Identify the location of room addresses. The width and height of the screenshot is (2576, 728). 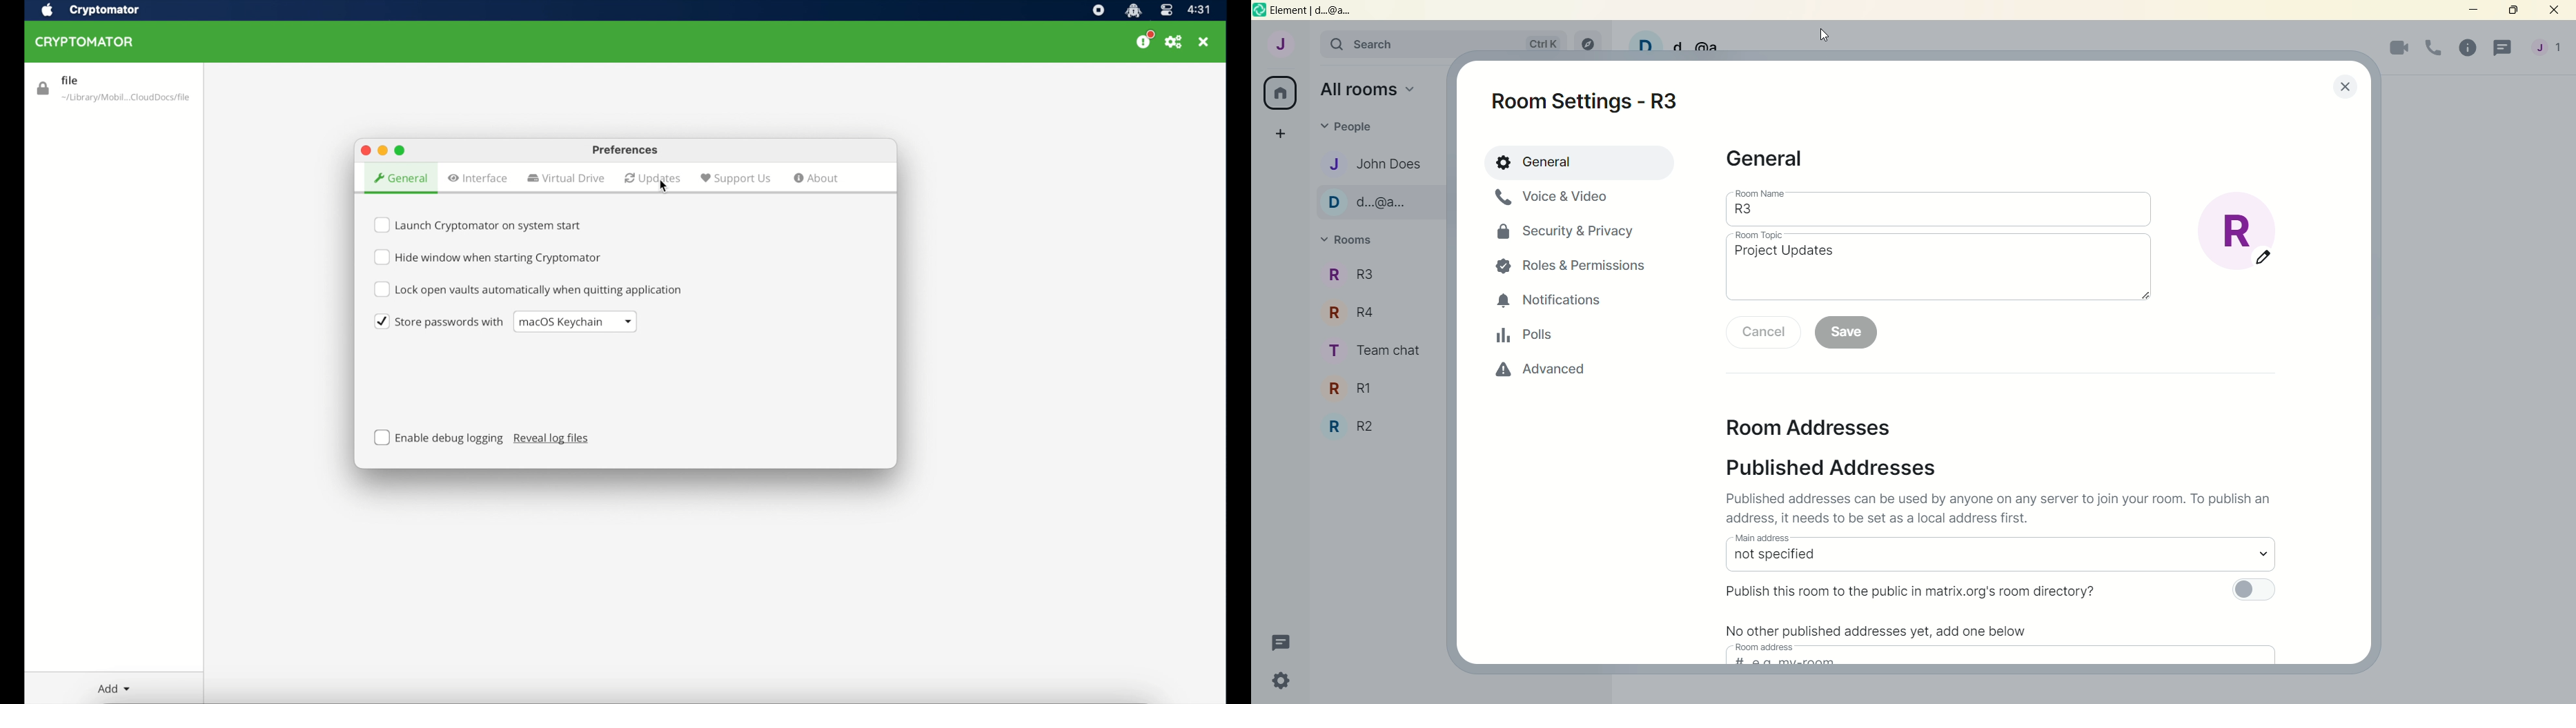
(1809, 430).